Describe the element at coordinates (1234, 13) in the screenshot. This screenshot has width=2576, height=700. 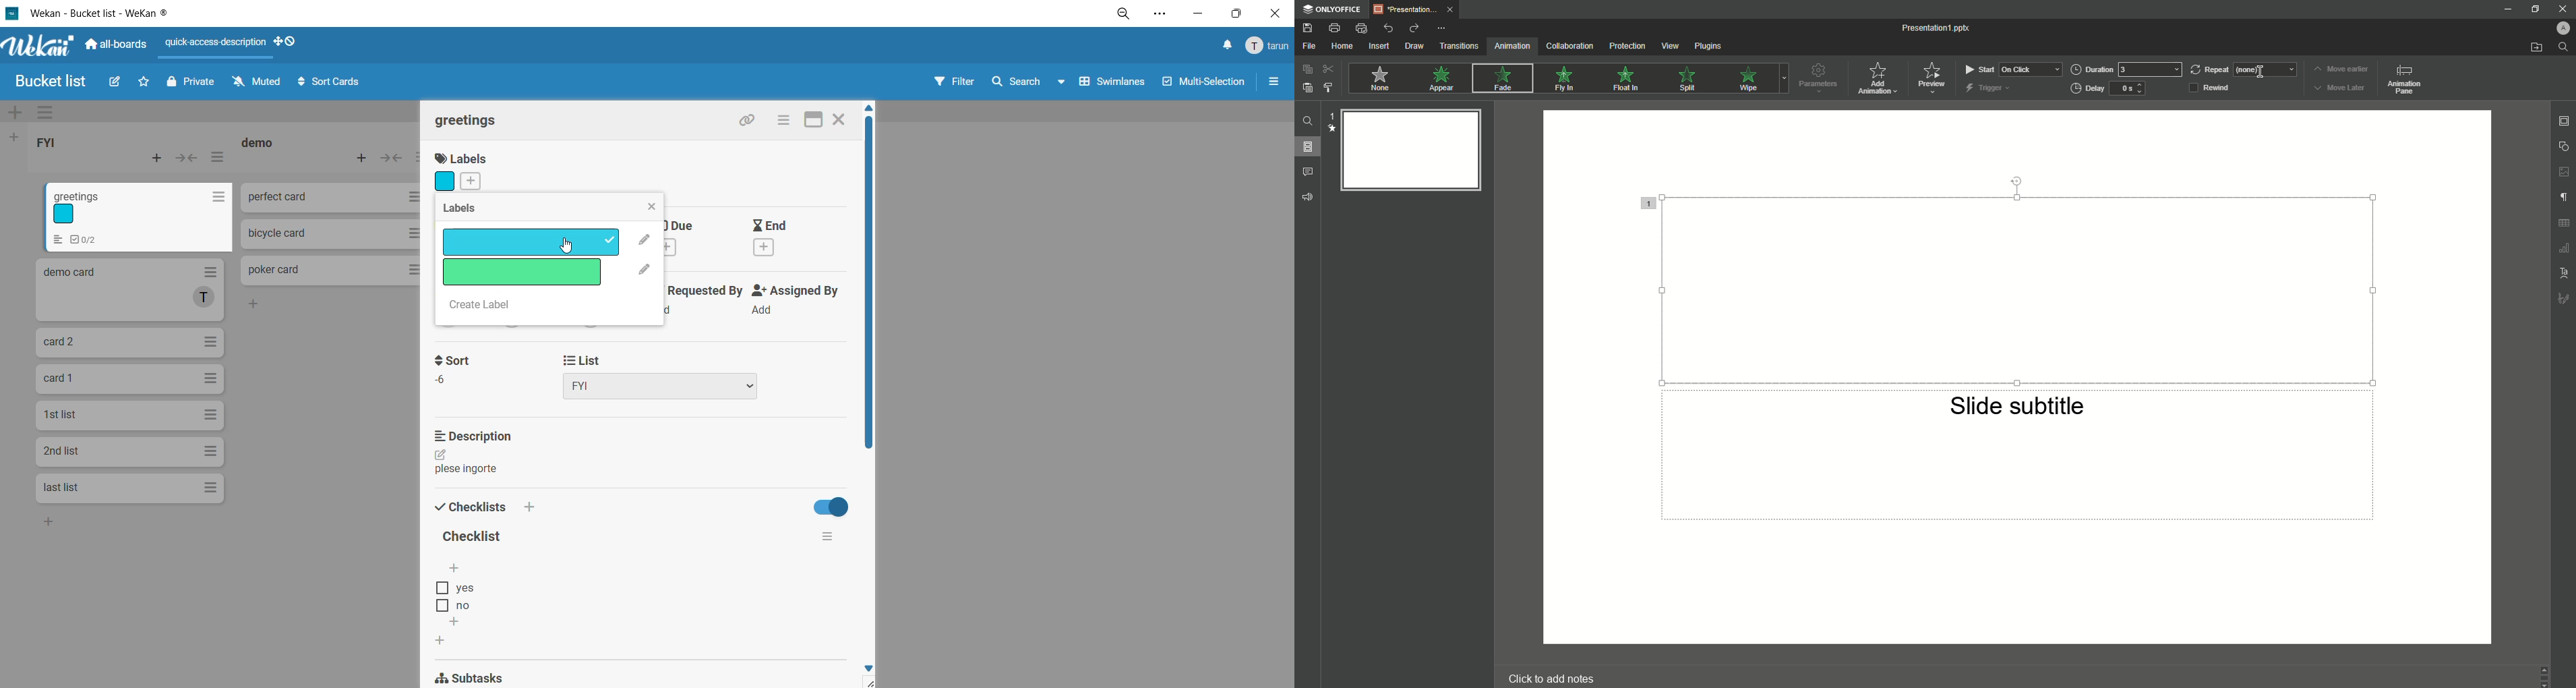
I see `maximize` at that location.